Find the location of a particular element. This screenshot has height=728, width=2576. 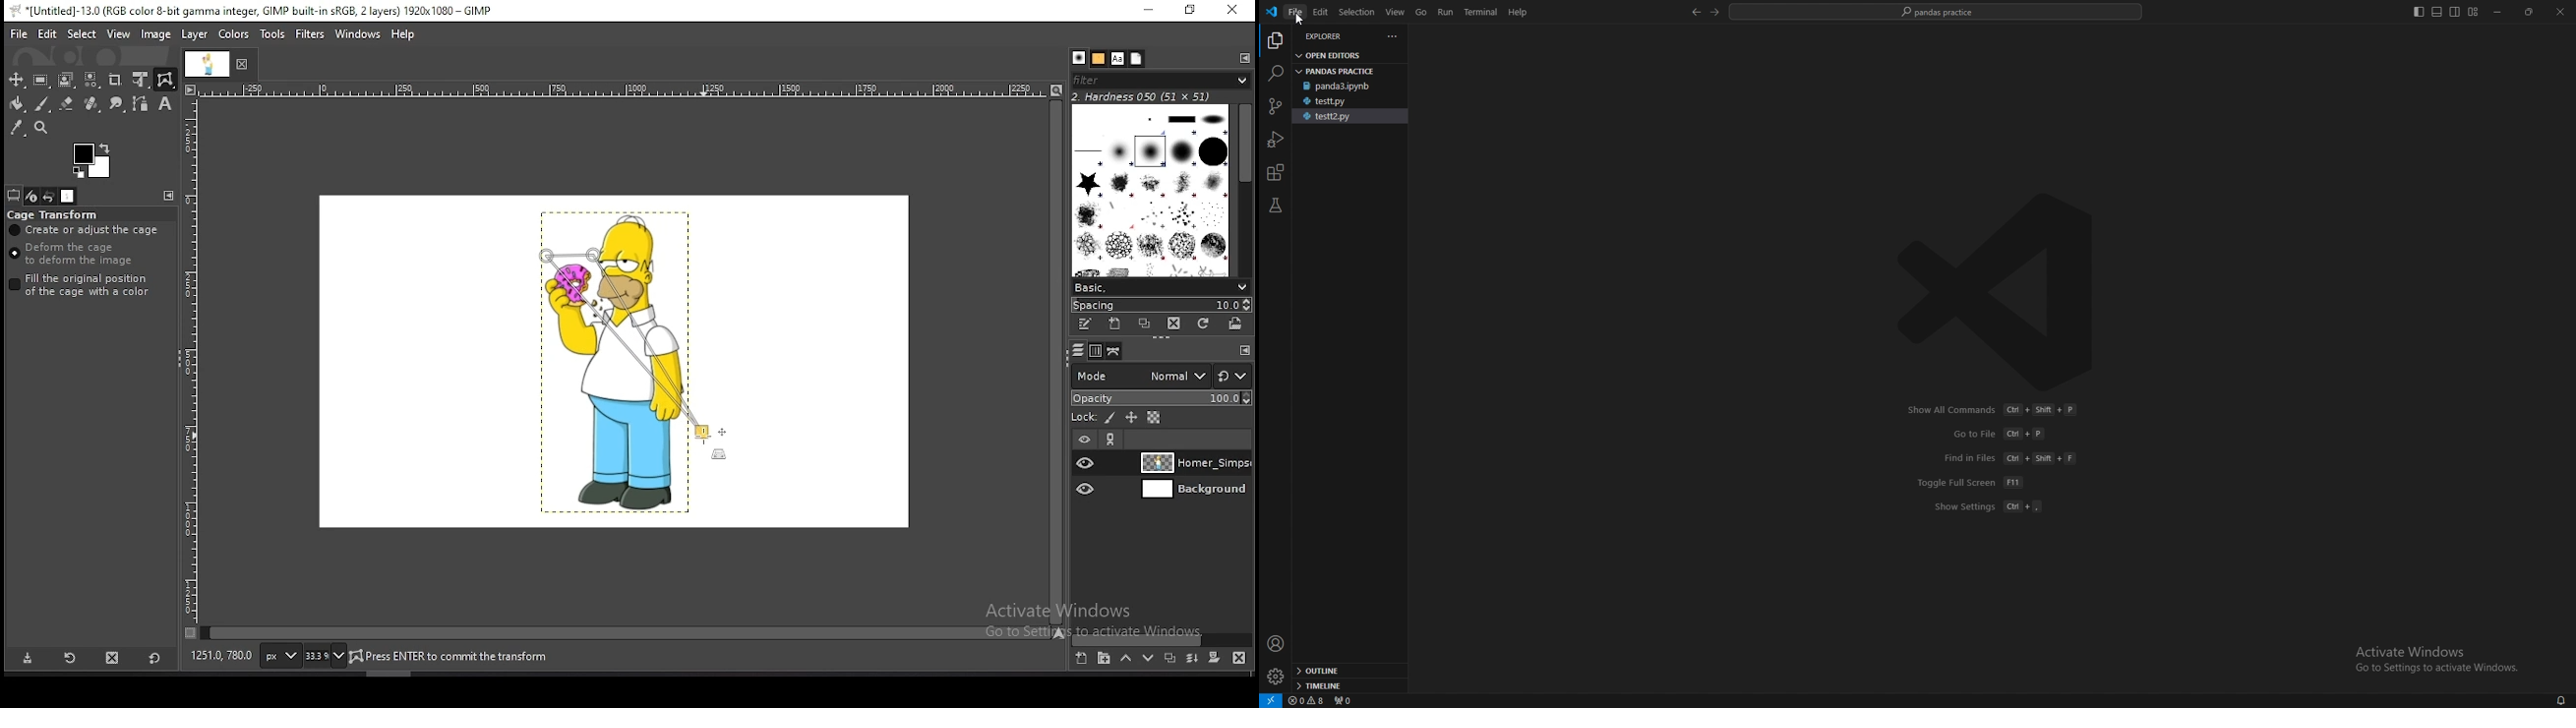

device status is located at coordinates (30, 196).